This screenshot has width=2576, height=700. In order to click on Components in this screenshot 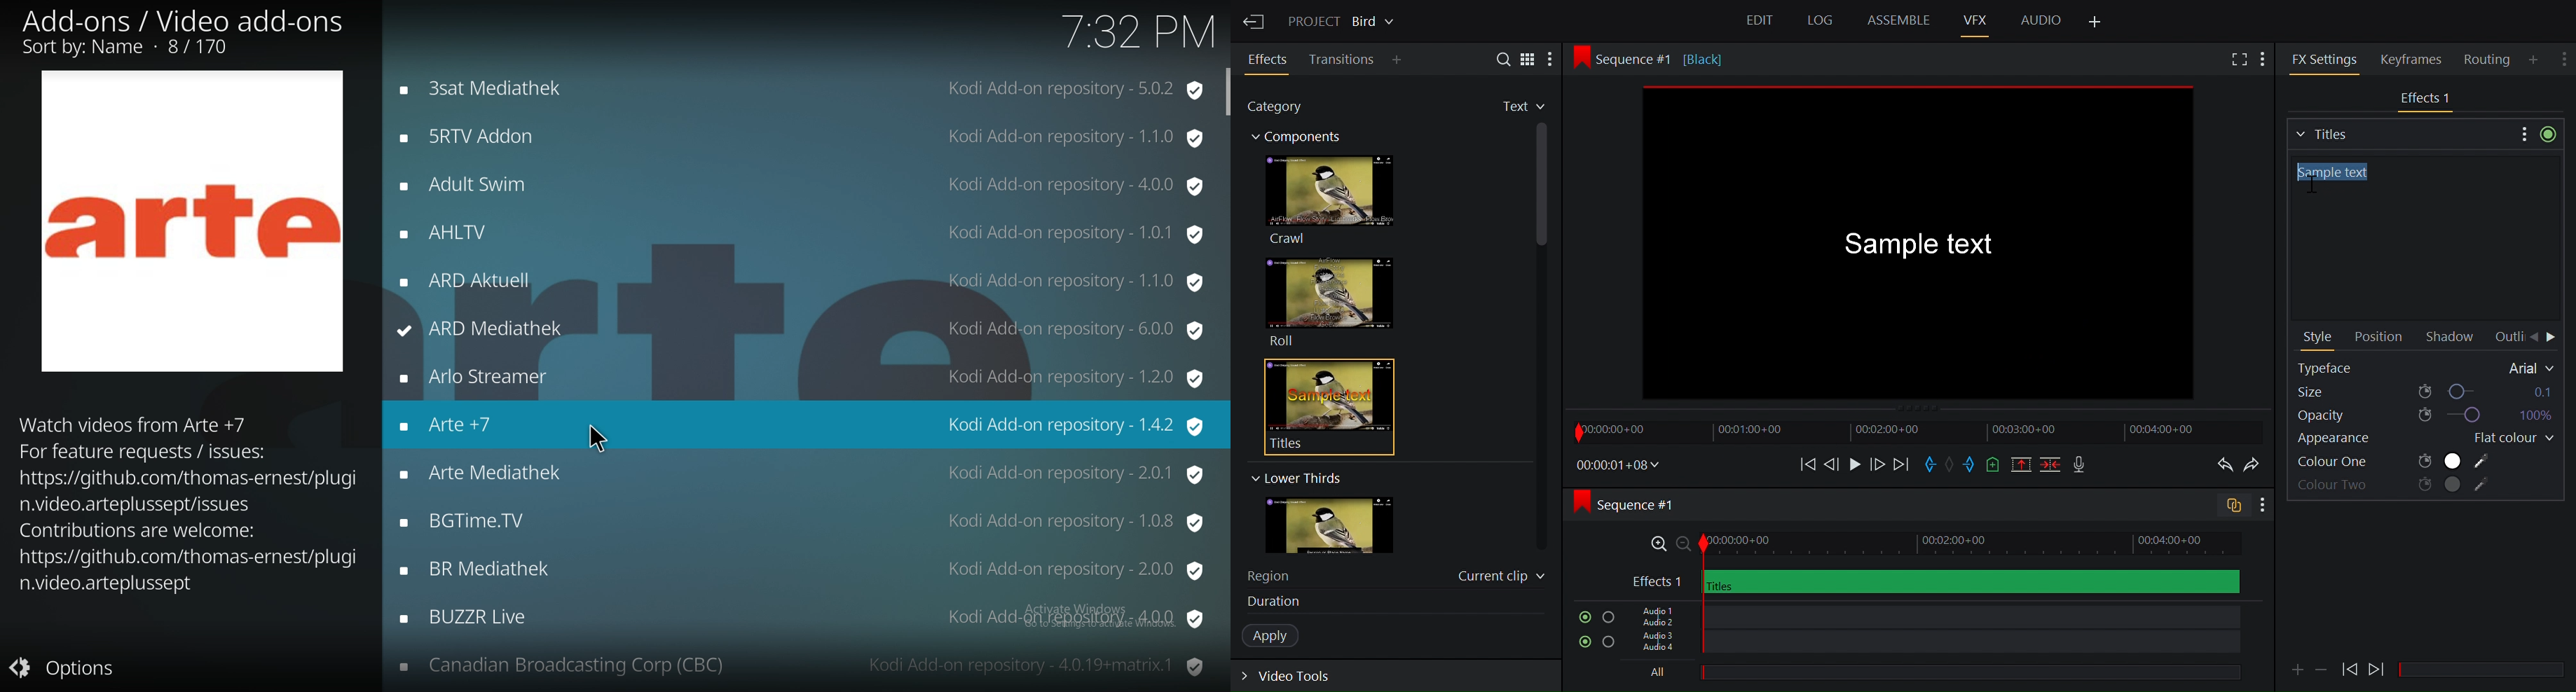, I will do `click(1303, 139)`.